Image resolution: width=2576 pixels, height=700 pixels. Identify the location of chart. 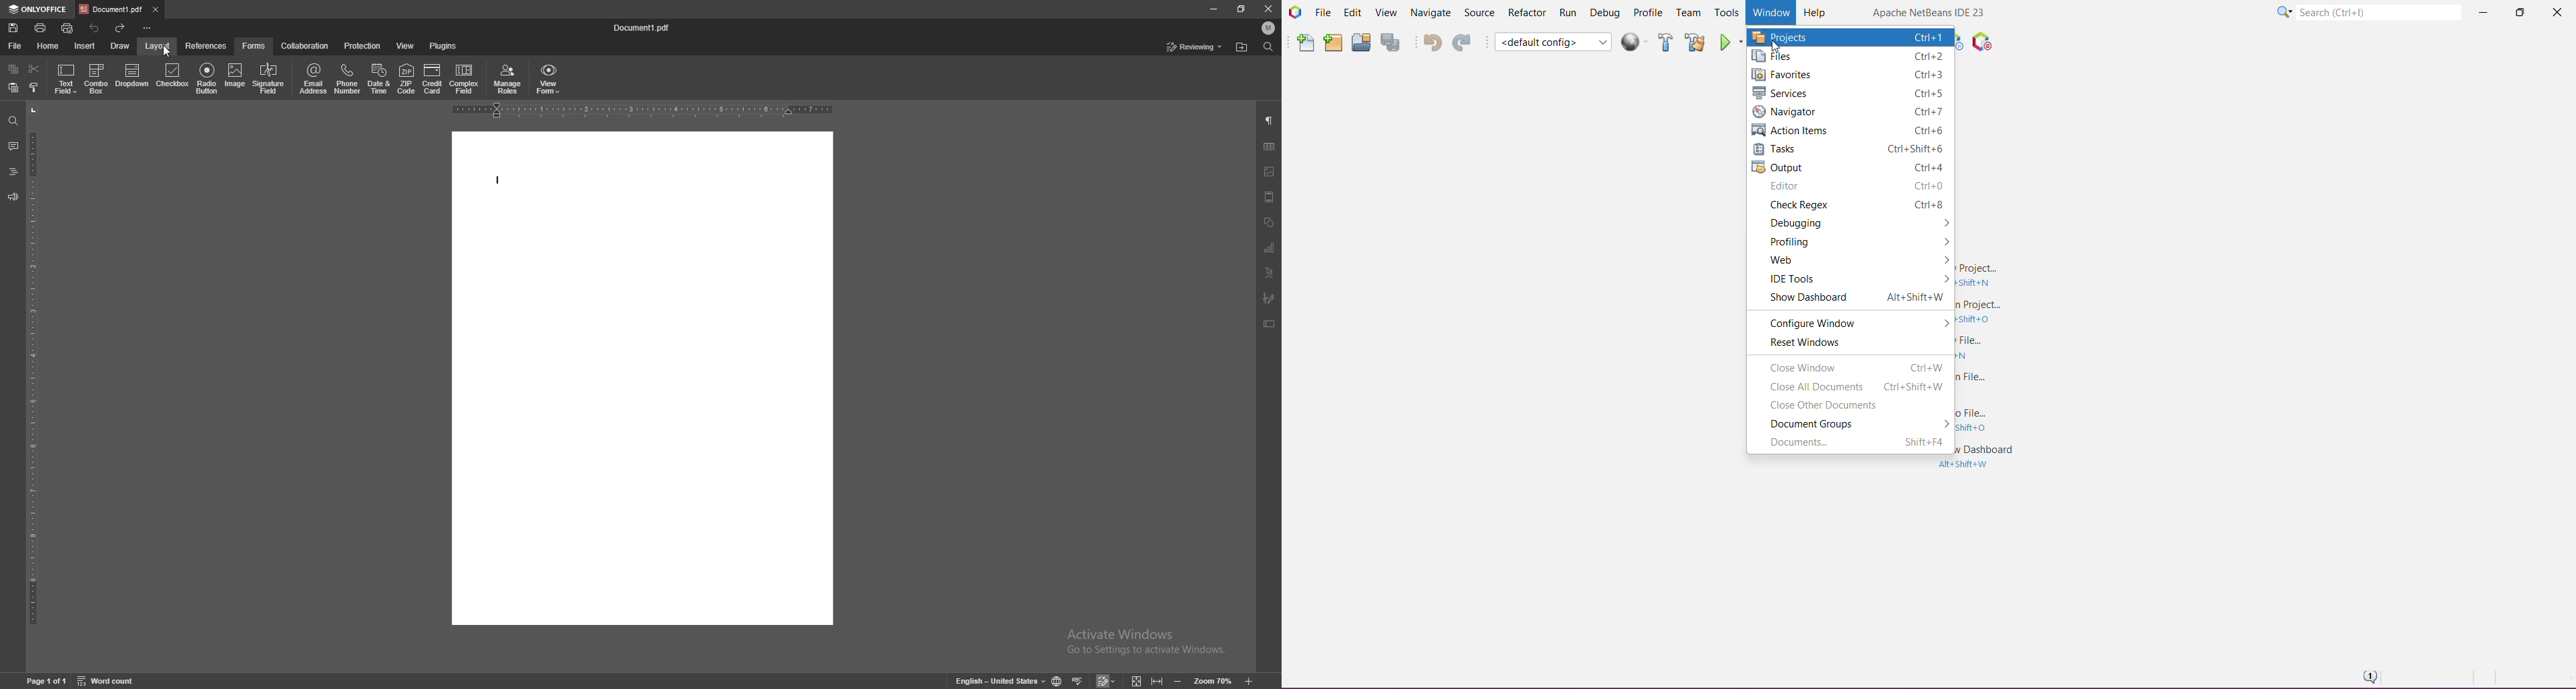
(1271, 248).